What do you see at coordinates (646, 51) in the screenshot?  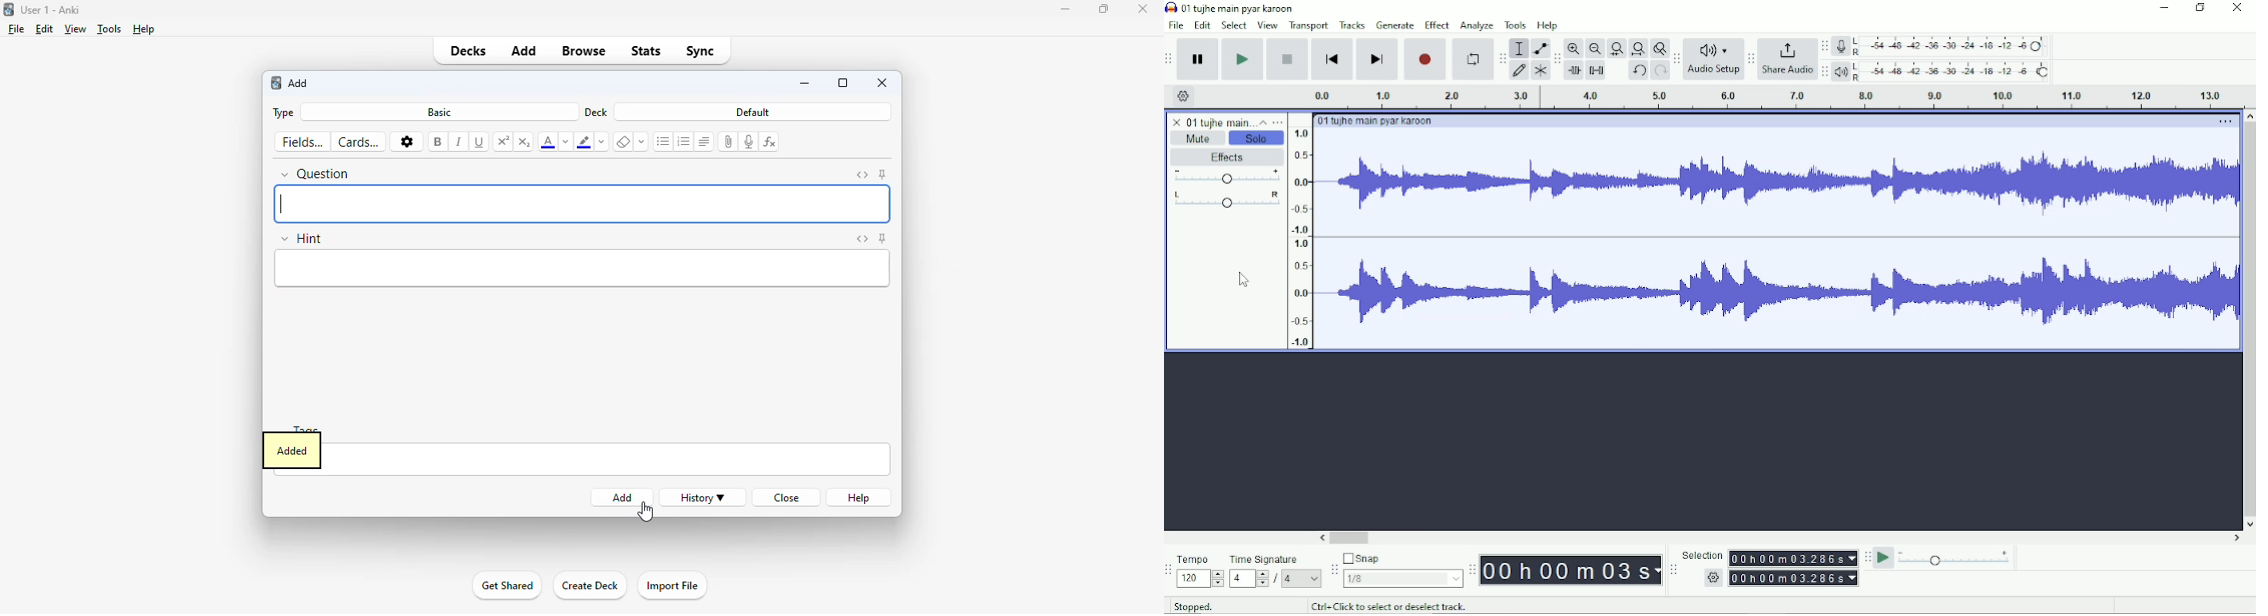 I see `stats` at bounding box center [646, 51].